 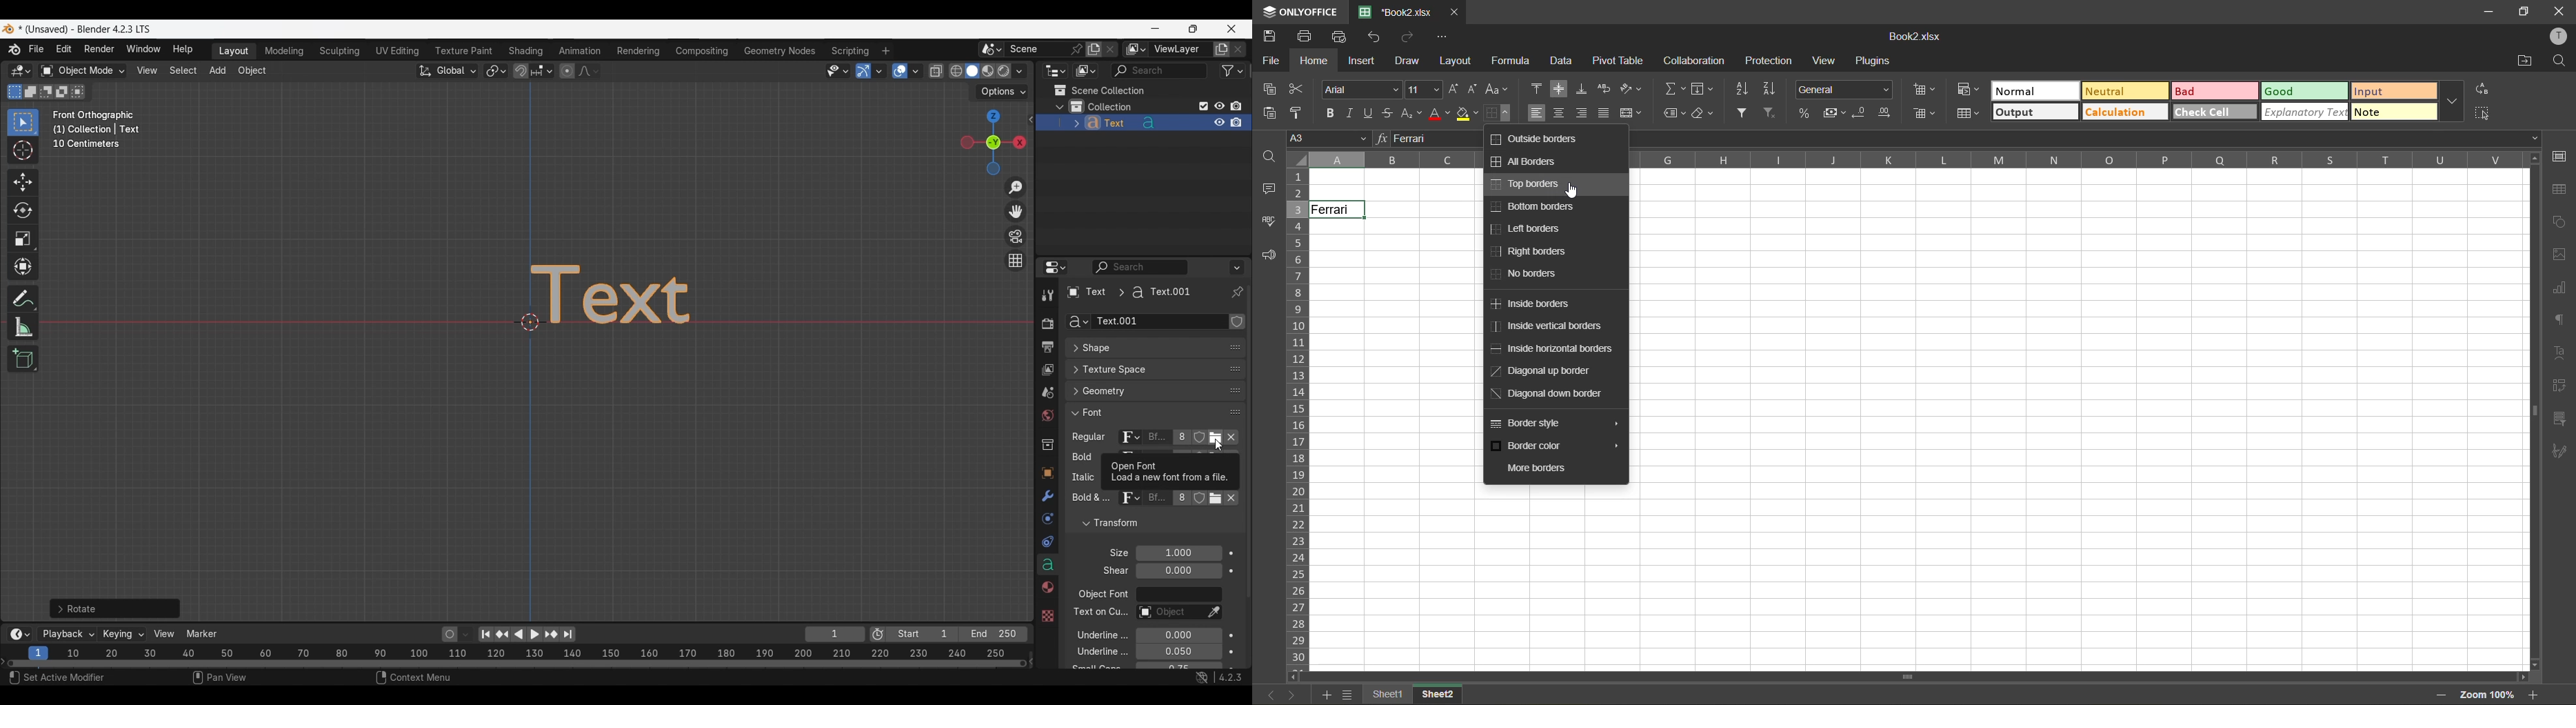 I want to click on Rendering workspace, so click(x=638, y=50).